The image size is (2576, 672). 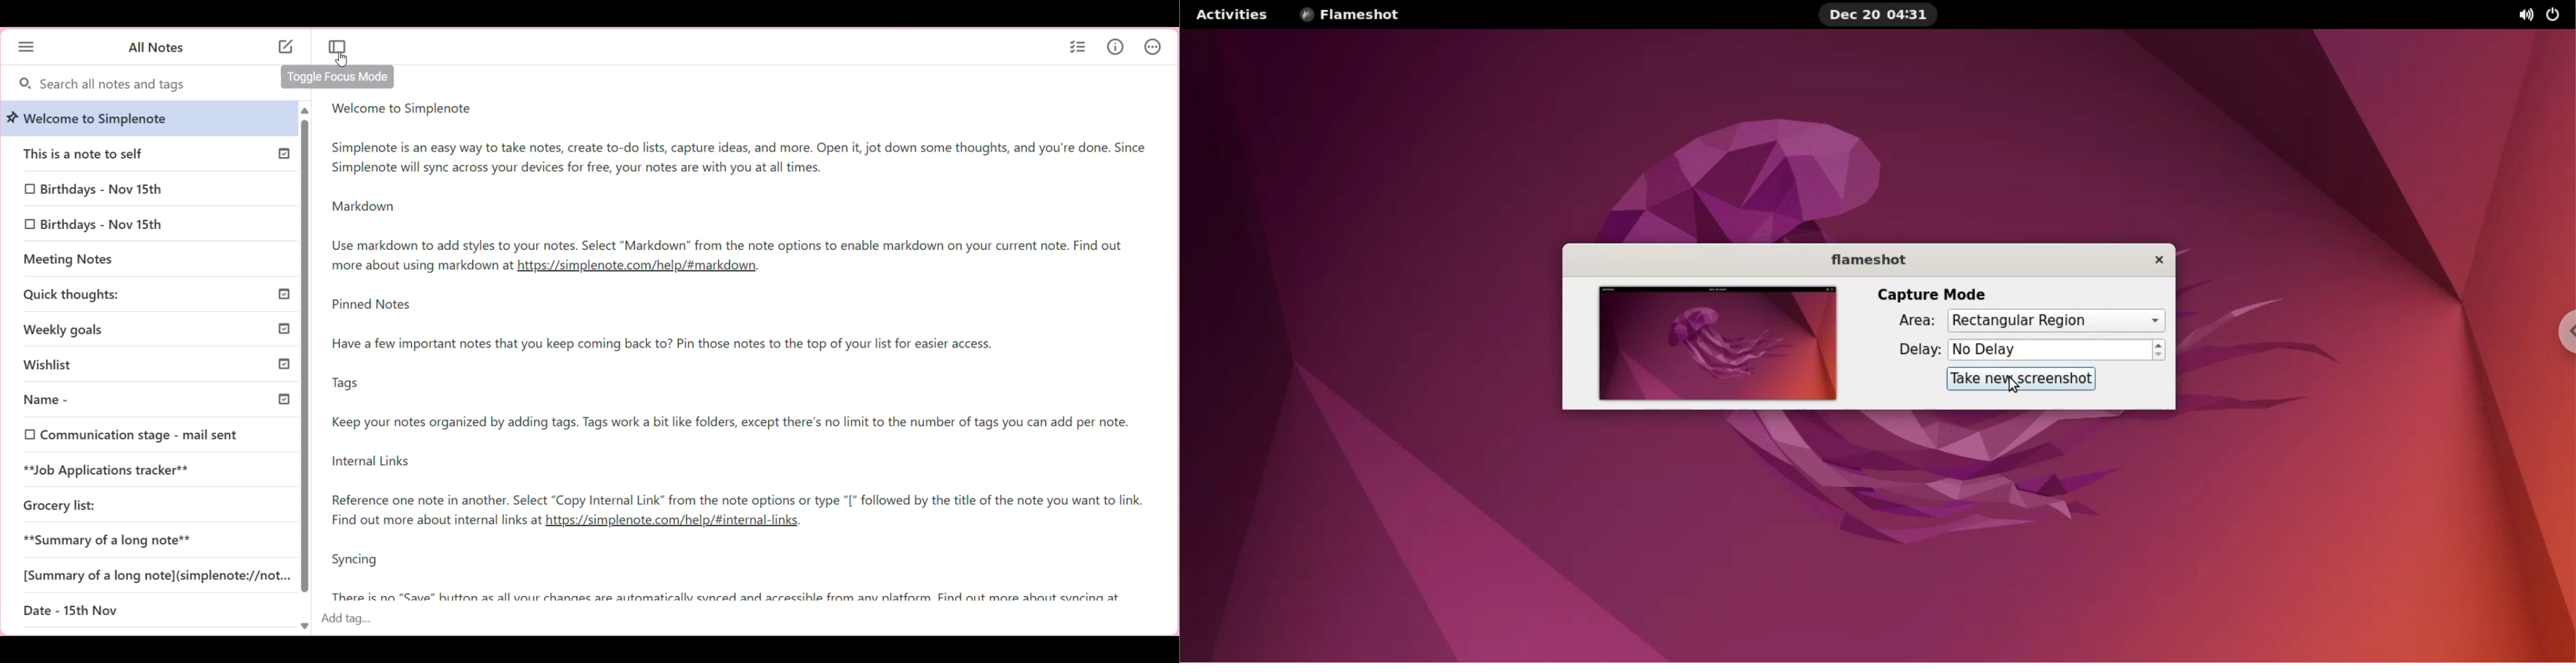 What do you see at coordinates (98, 260) in the screenshot?
I see `Meeting Notes` at bounding box center [98, 260].